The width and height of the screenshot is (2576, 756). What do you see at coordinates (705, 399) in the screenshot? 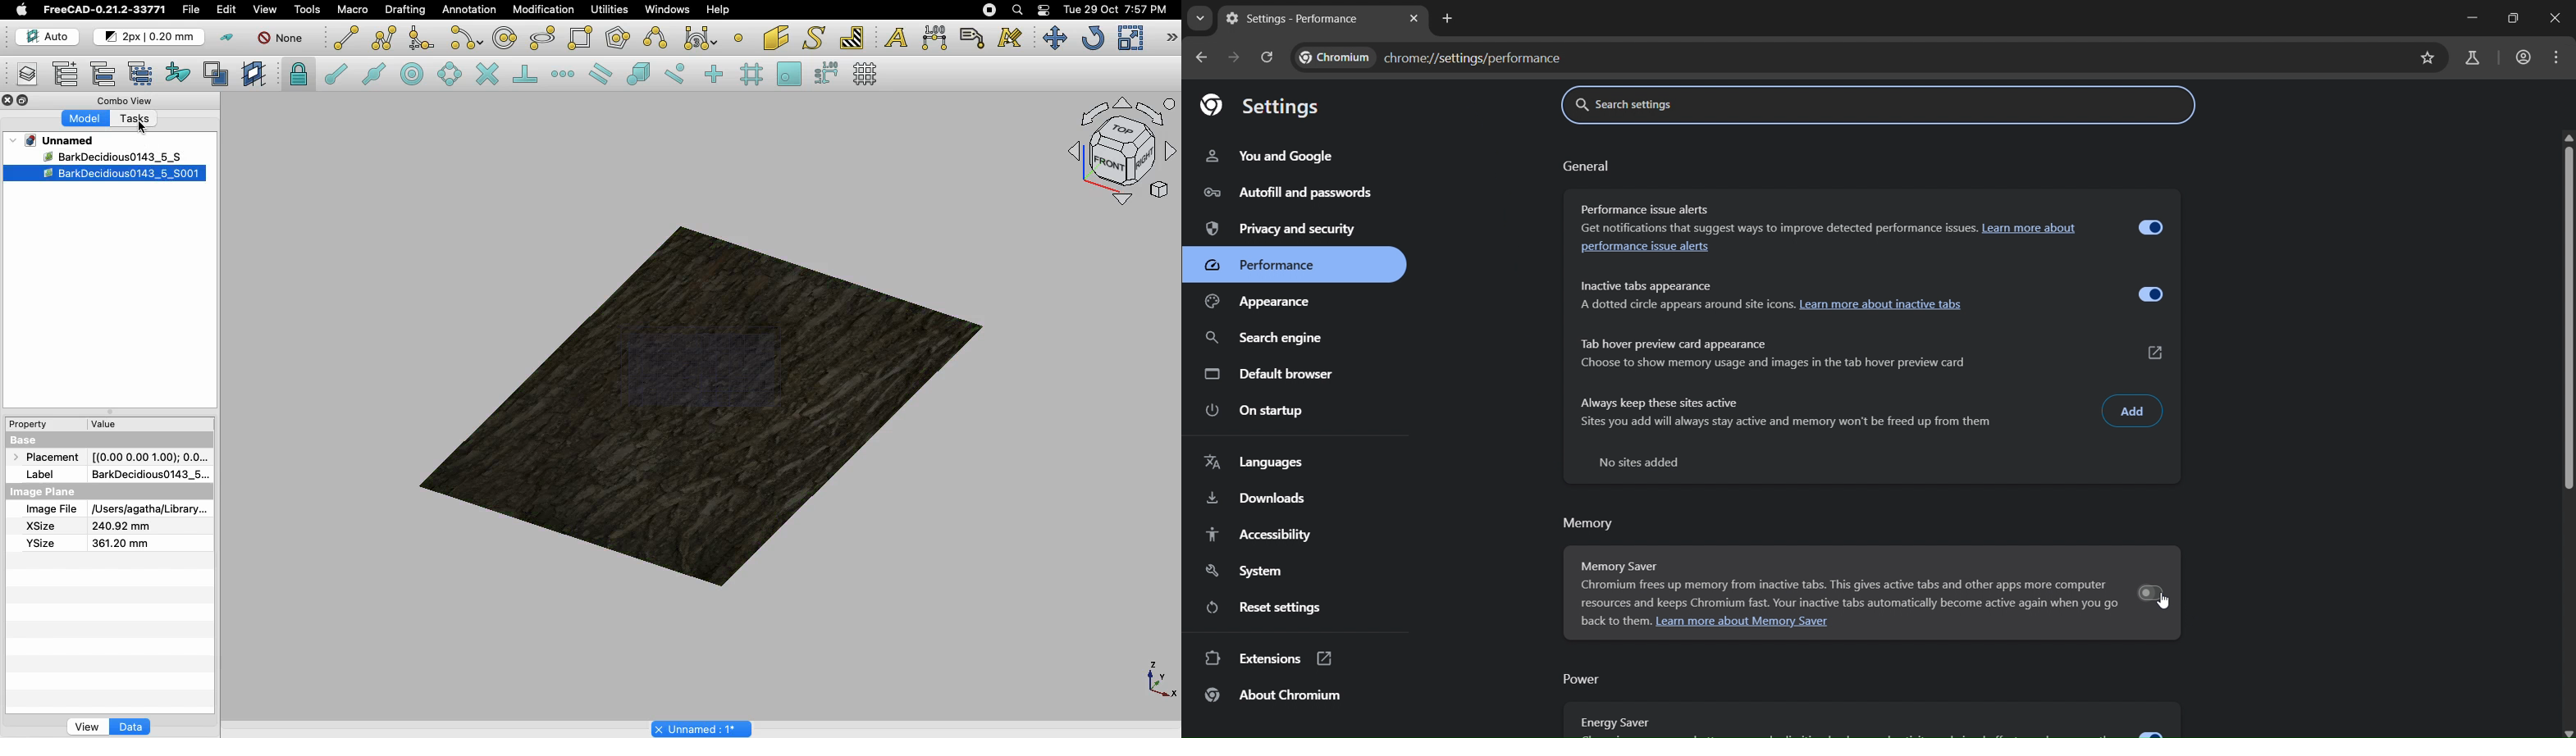
I see `Object selected` at bounding box center [705, 399].